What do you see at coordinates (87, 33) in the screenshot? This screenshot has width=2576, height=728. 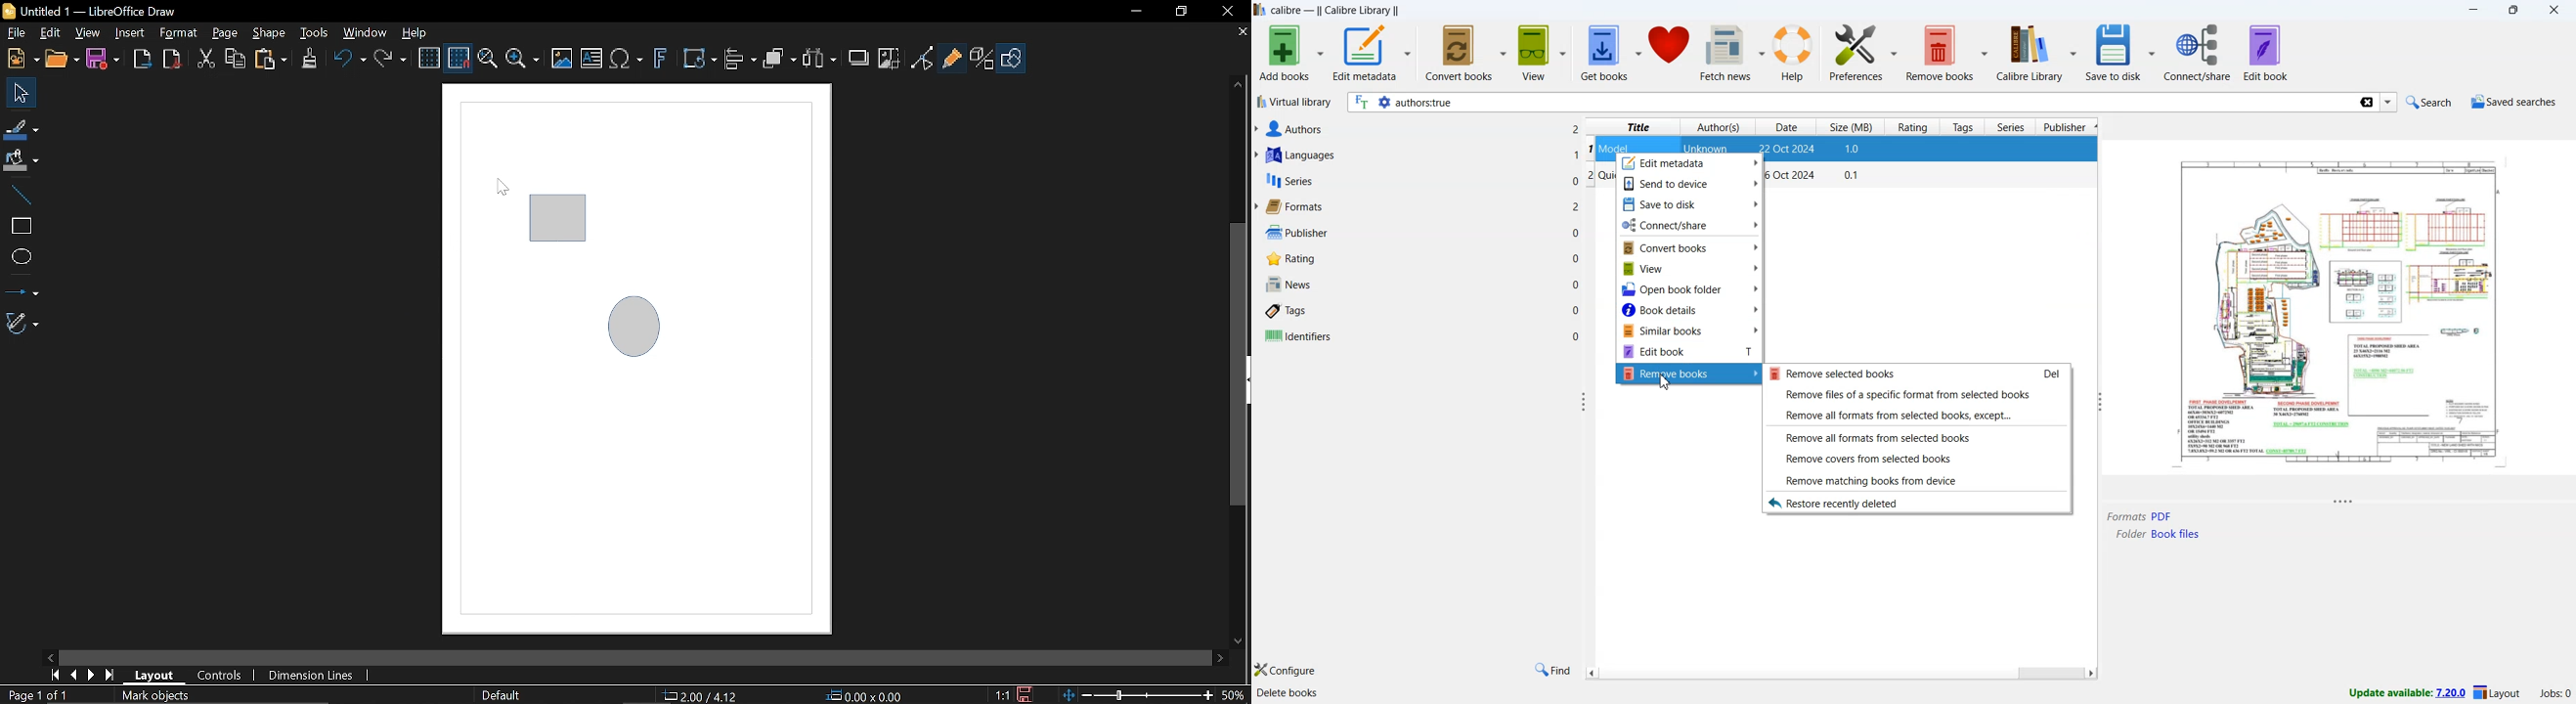 I see `View` at bounding box center [87, 33].